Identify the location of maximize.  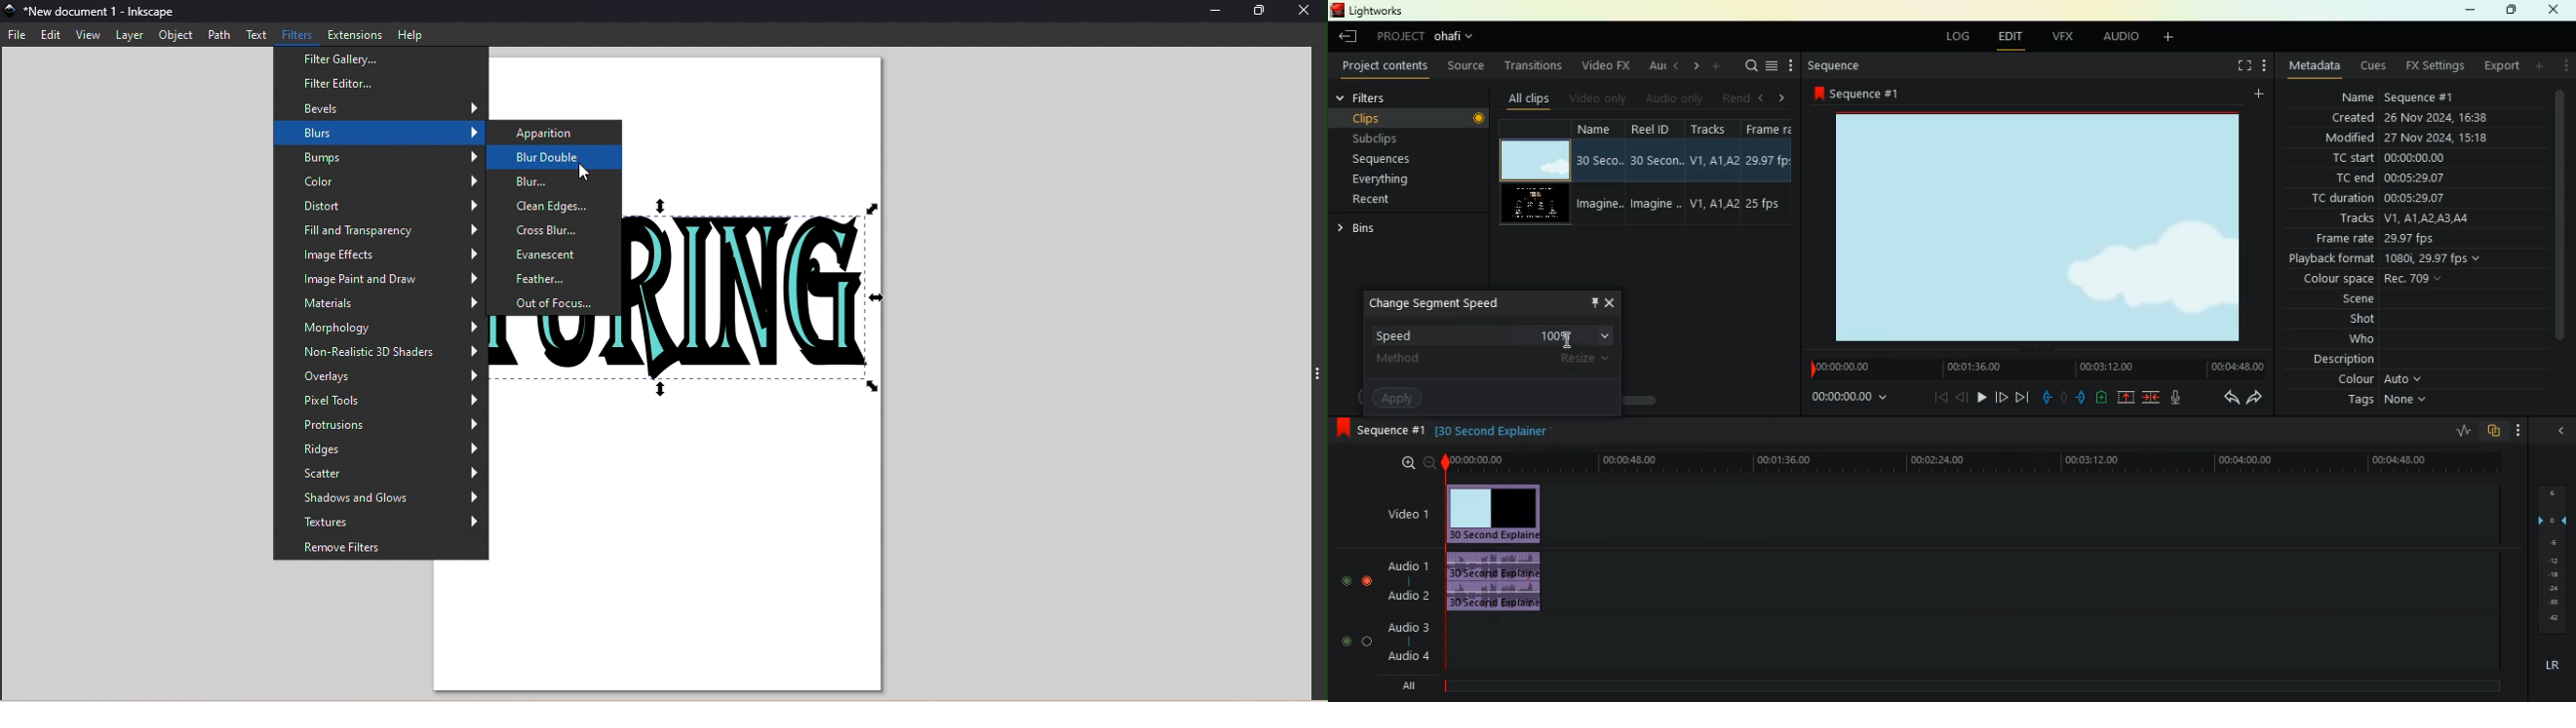
(2512, 10).